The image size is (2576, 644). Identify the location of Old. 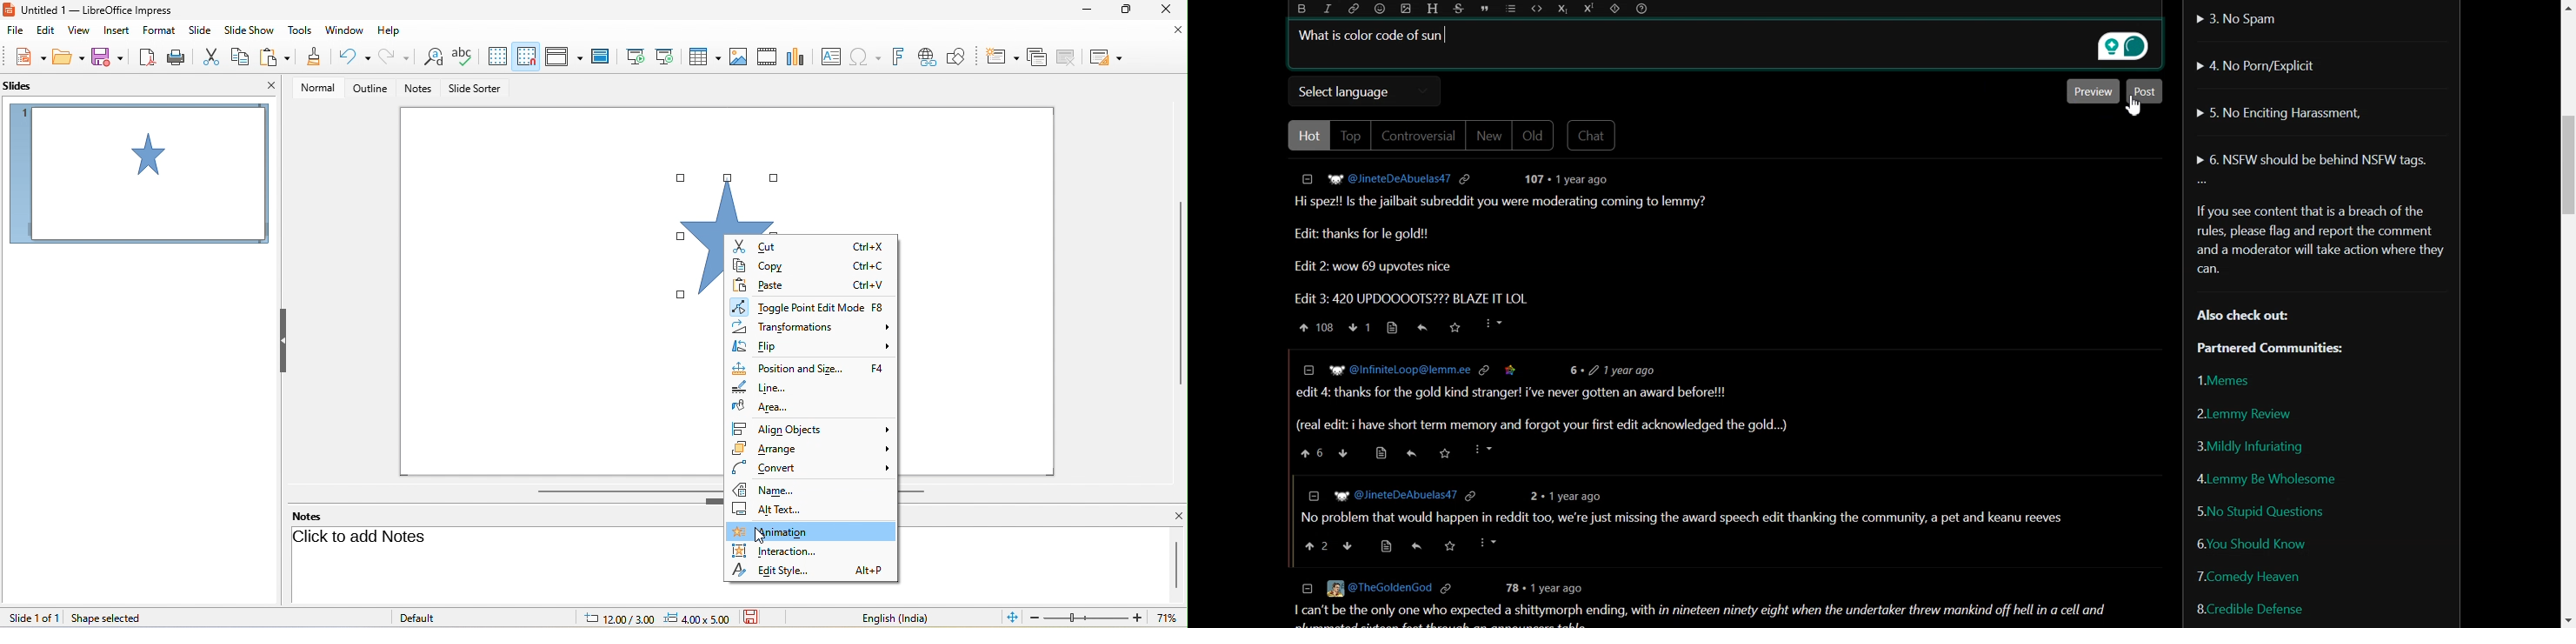
(1535, 135).